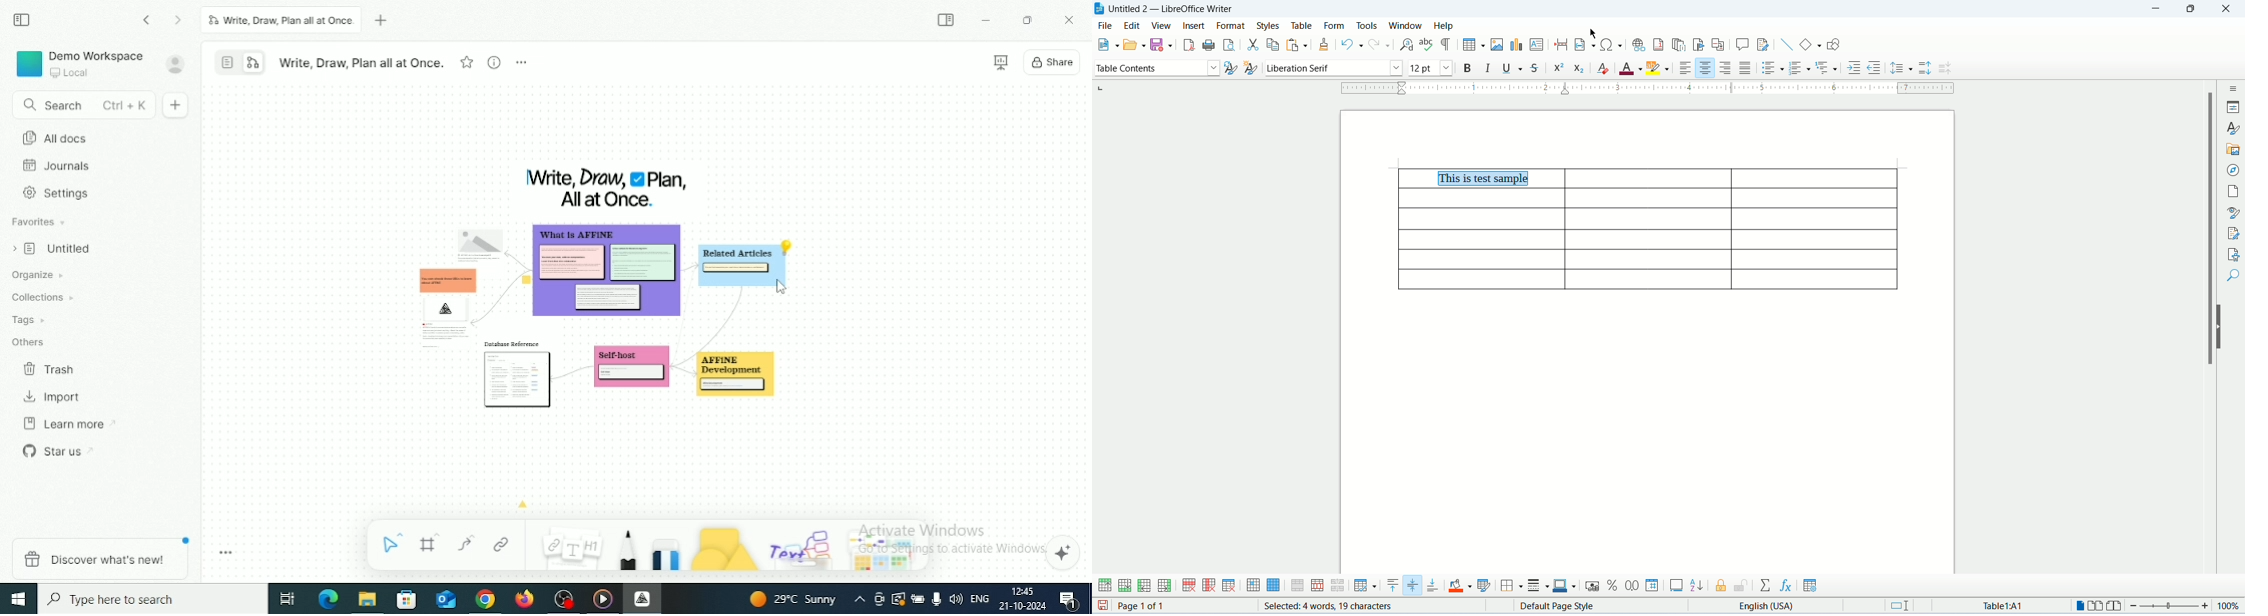 The width and height of the screenshot is (2268, 616). What do you see at coordinates (1163, 586) in the screenshot?
I see `inser columns after` at bounding box center [1163, 586].